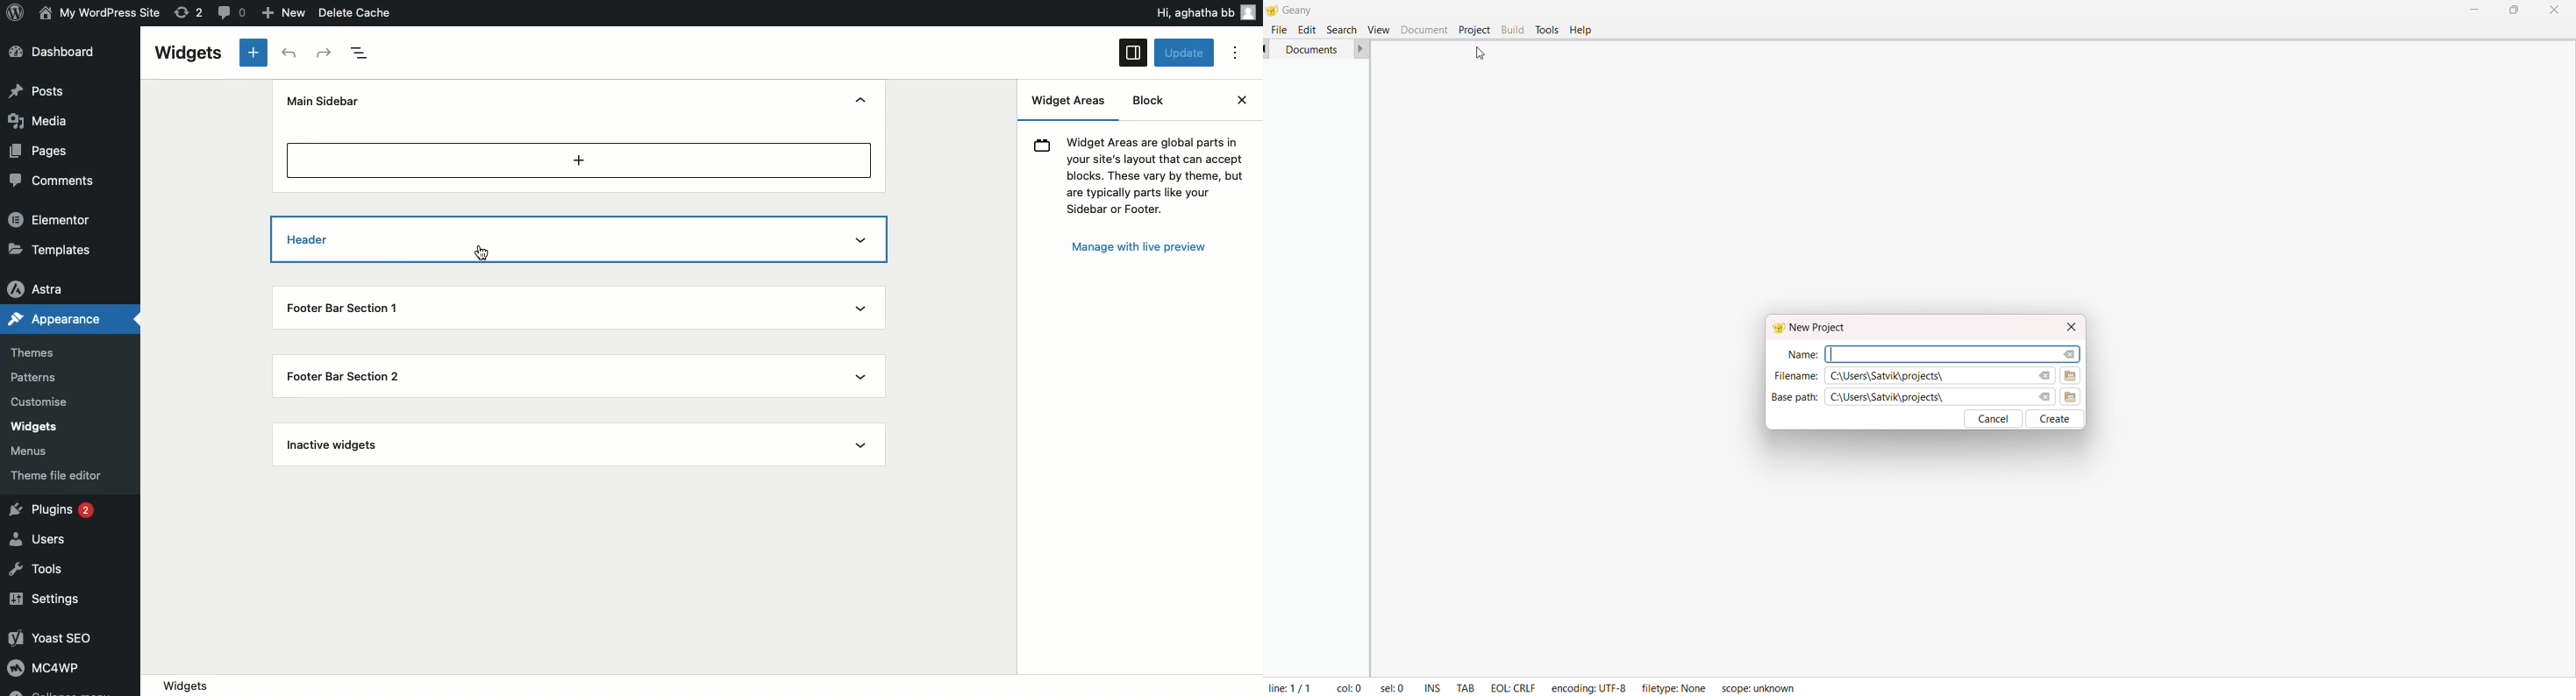 The width and height of the screenshot is (2576, 700). What do you see at coordinates (349, 376) in the screenshot?
I see `Footer bar section 2` at bounding box center [349, 376].